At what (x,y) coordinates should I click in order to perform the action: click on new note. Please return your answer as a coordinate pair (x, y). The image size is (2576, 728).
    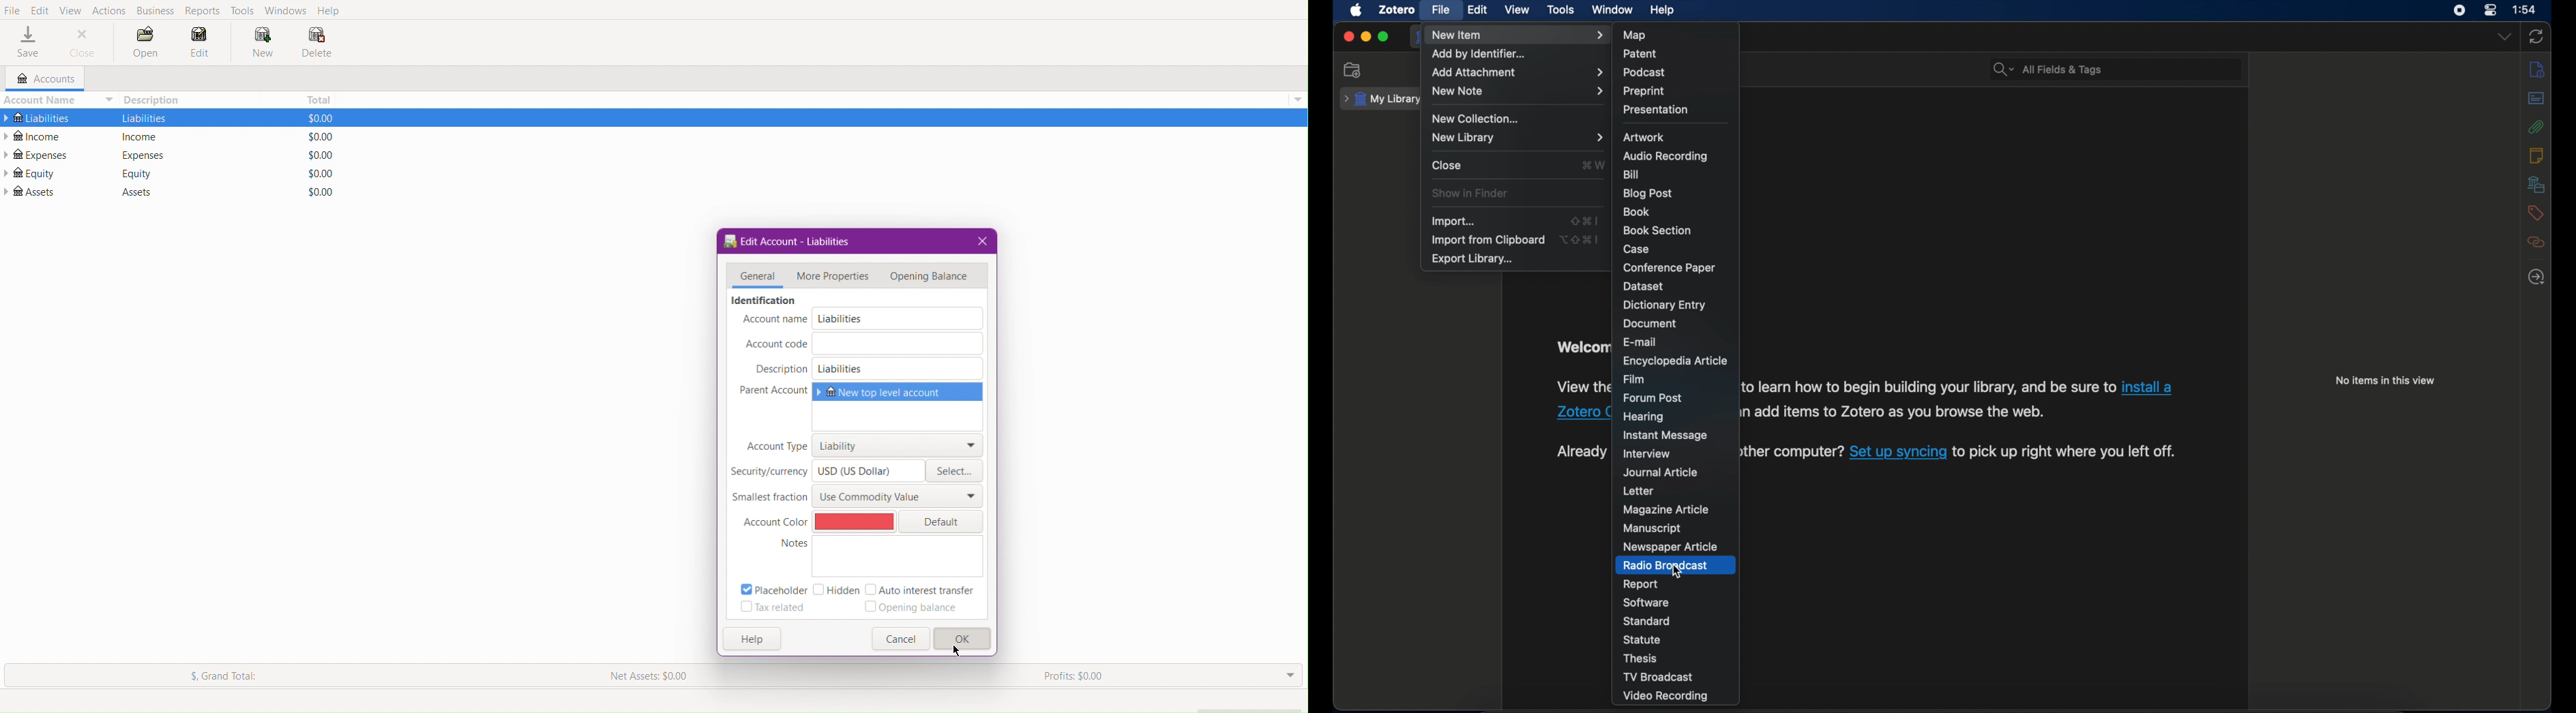
    Looking at the image, I should click on (1516, 91).